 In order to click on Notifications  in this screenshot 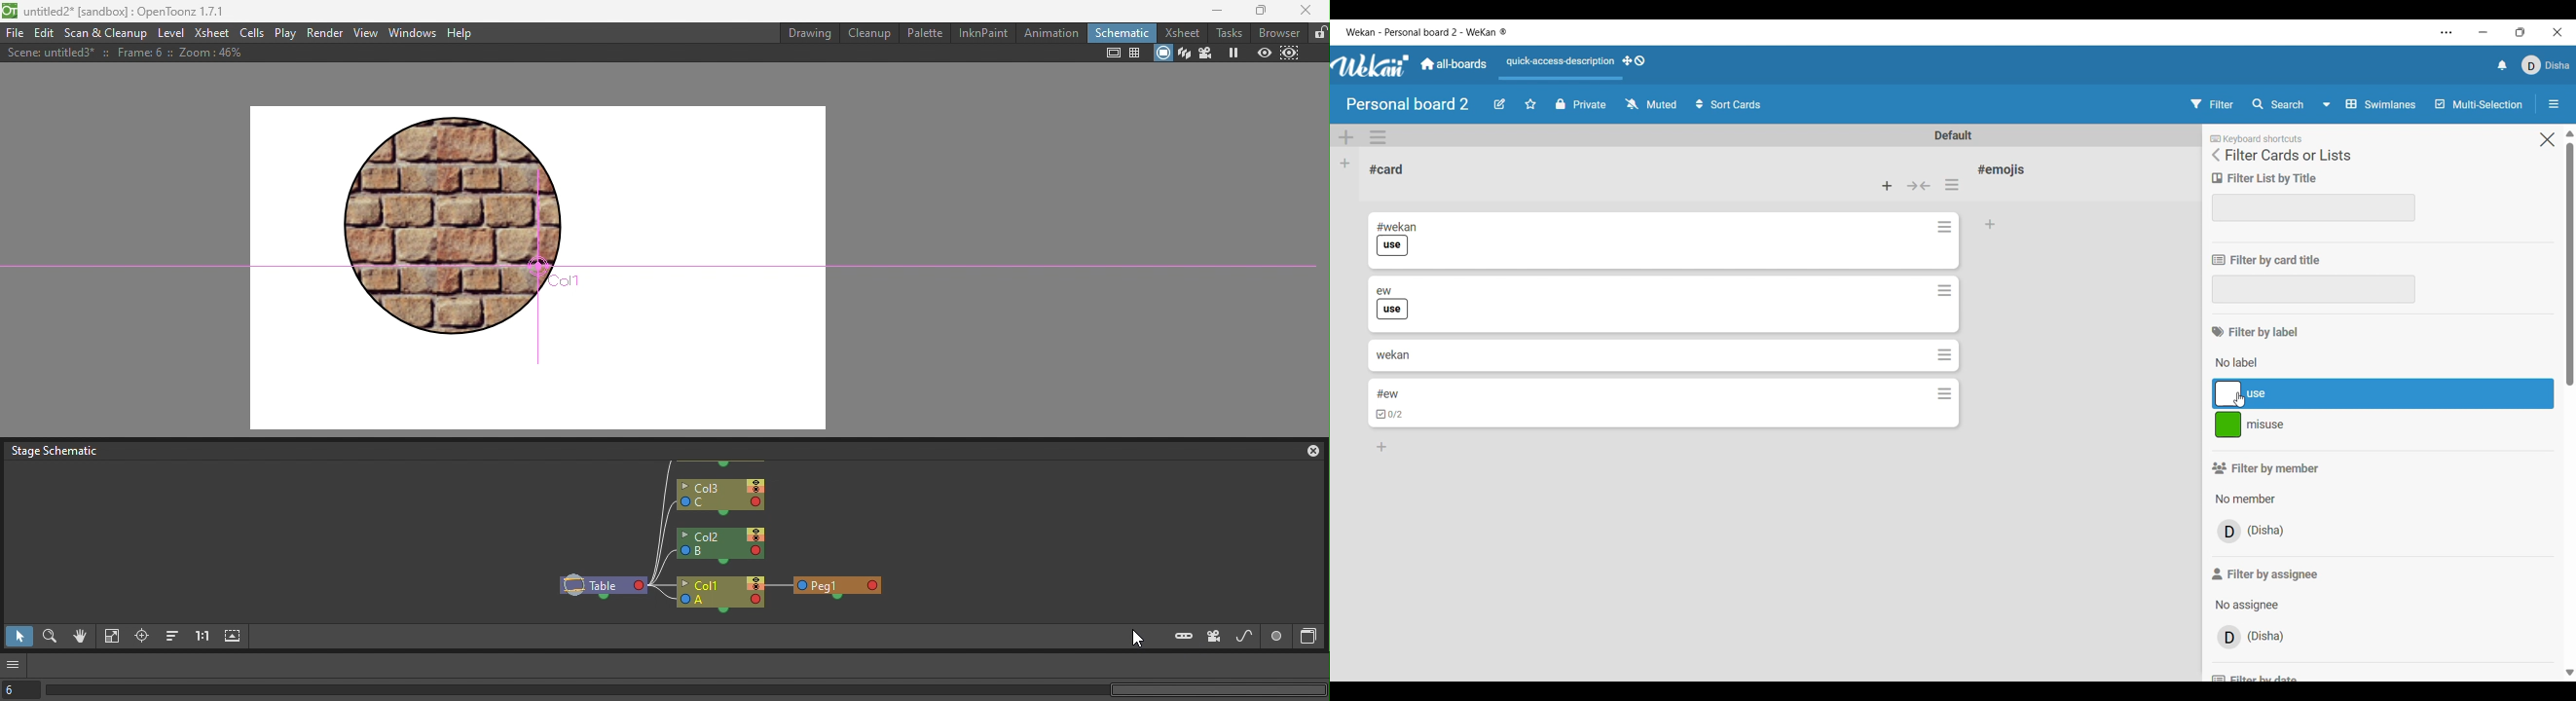, I will do `click(2503, 66)`.